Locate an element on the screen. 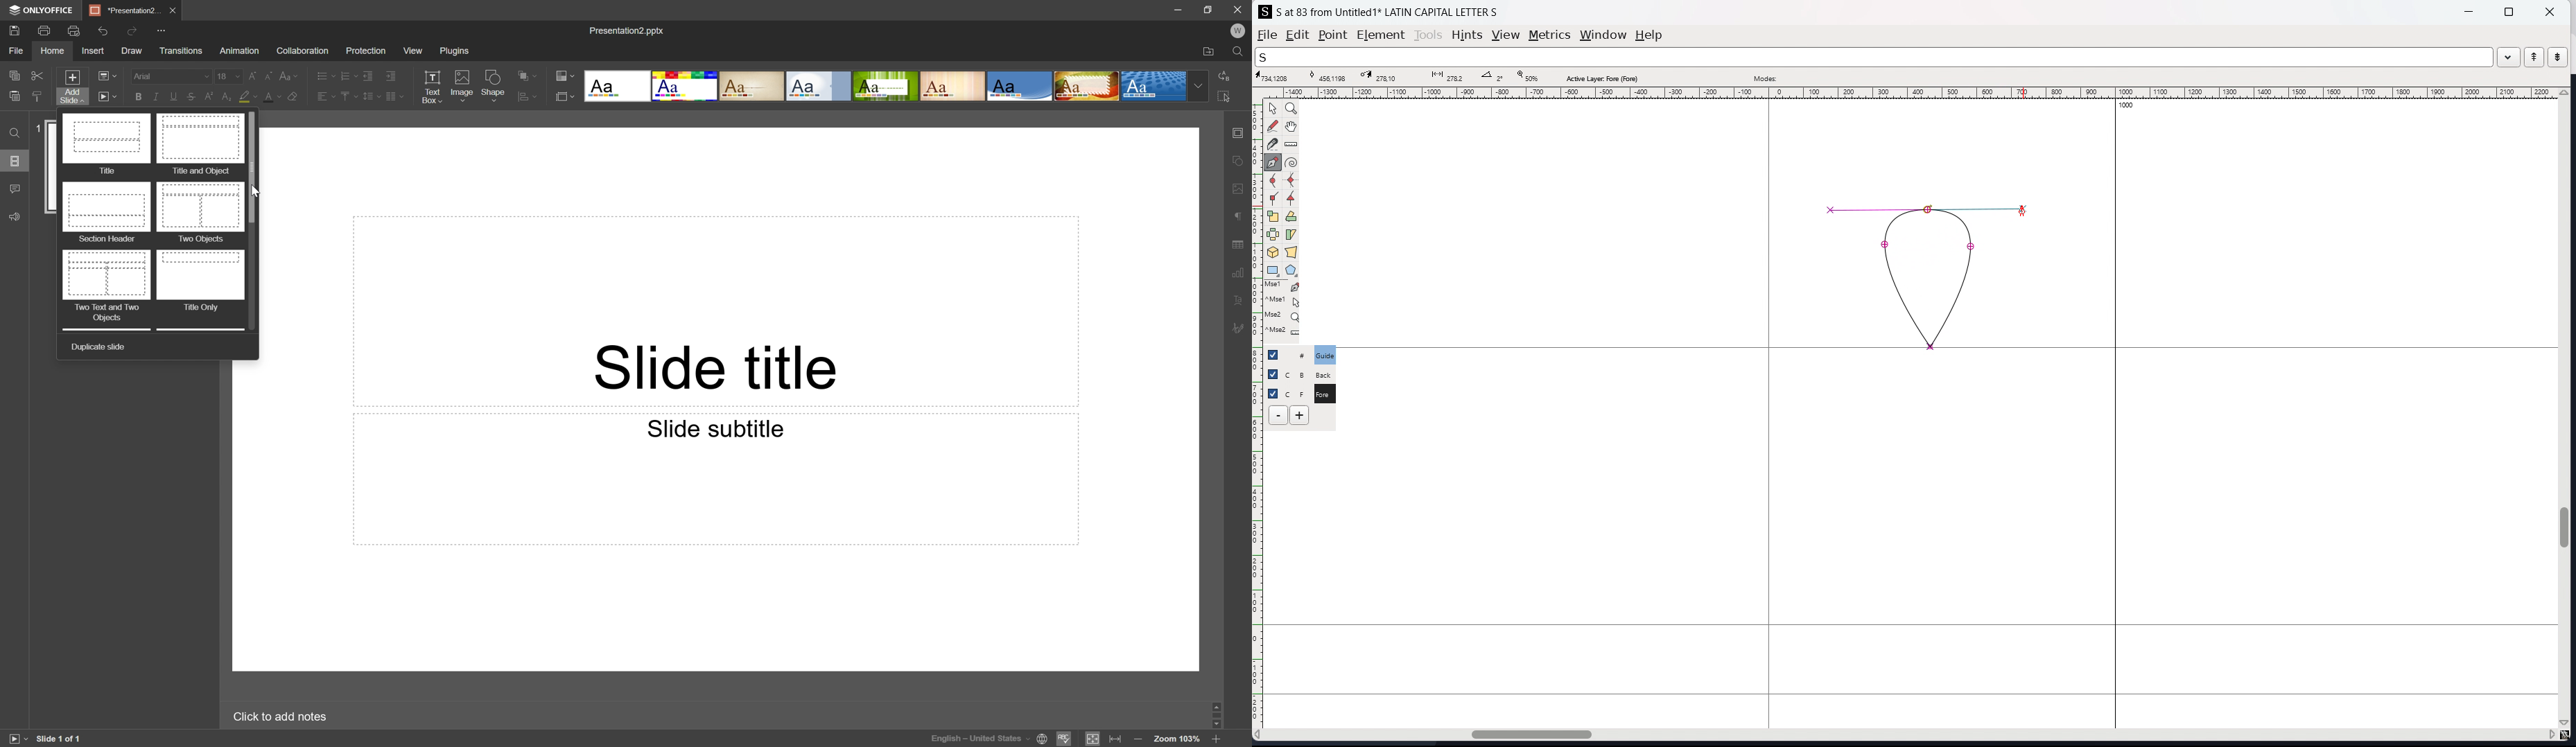 The height and width of the screenshot is (756, 2576). Scroll Up is located at coordinates (1222, 704).